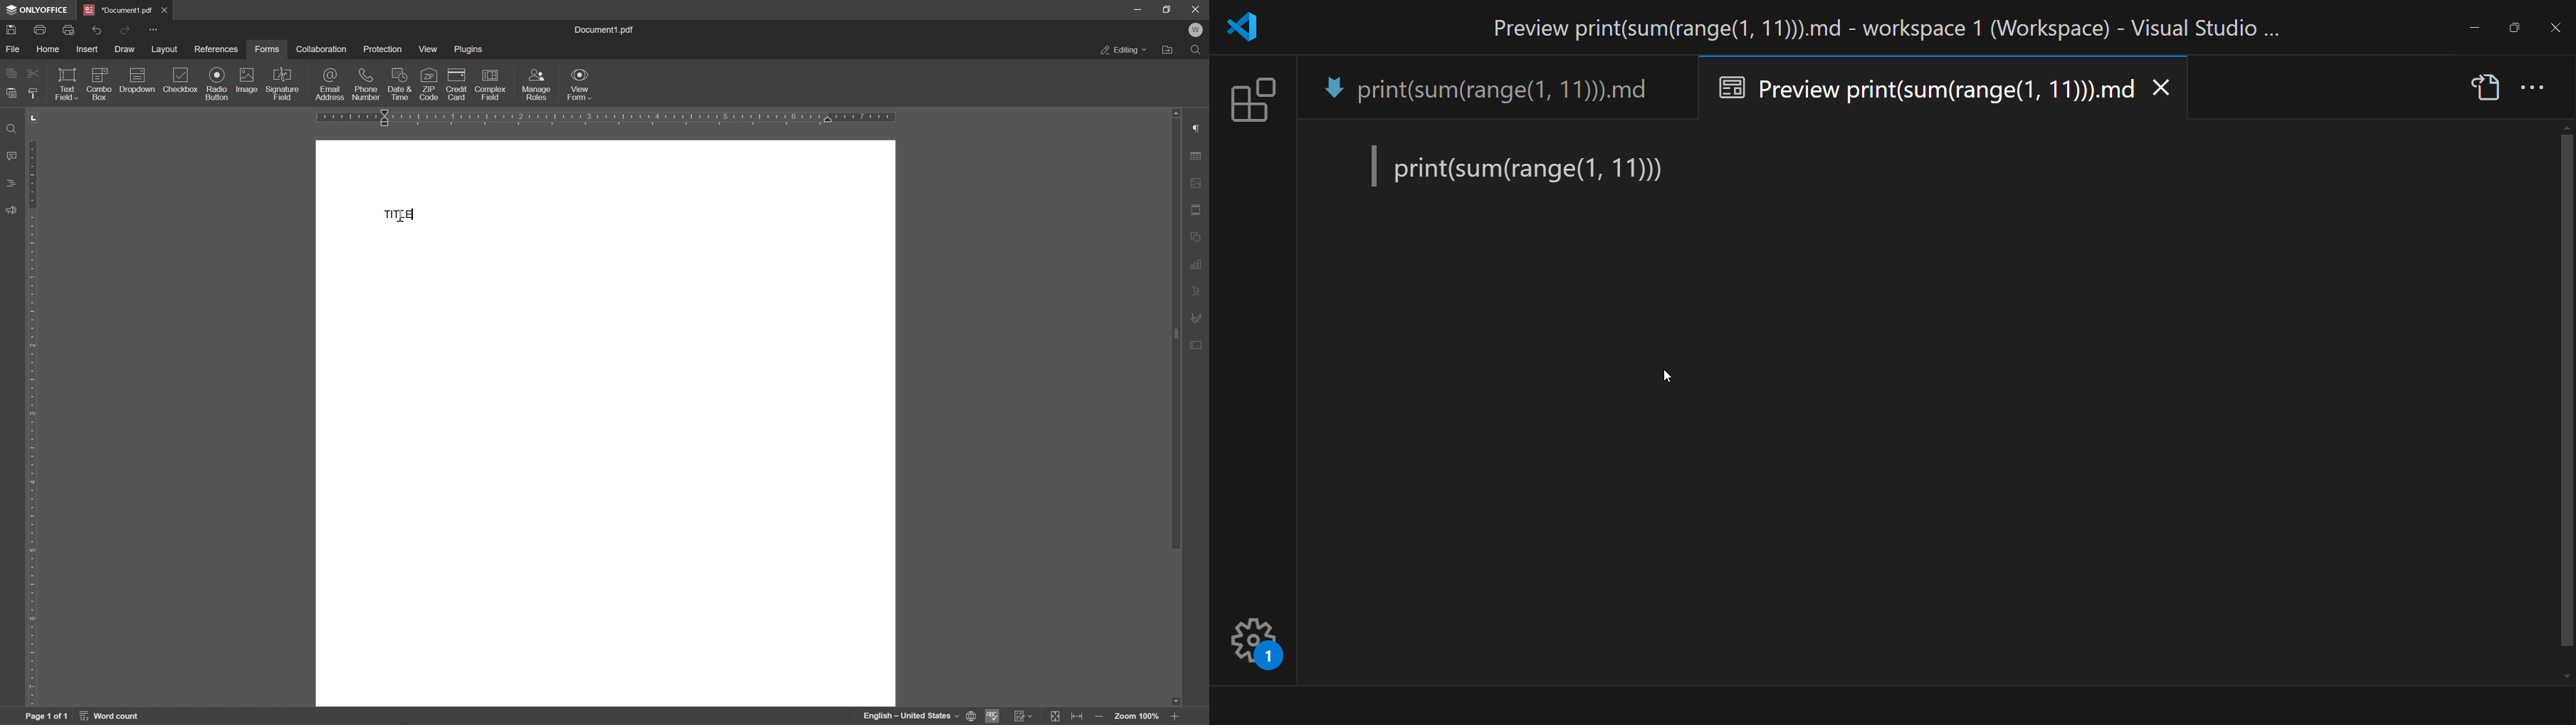 The width and height of the screenshot is (2576, 728). I want to click on table settings, so click(1199, 155).